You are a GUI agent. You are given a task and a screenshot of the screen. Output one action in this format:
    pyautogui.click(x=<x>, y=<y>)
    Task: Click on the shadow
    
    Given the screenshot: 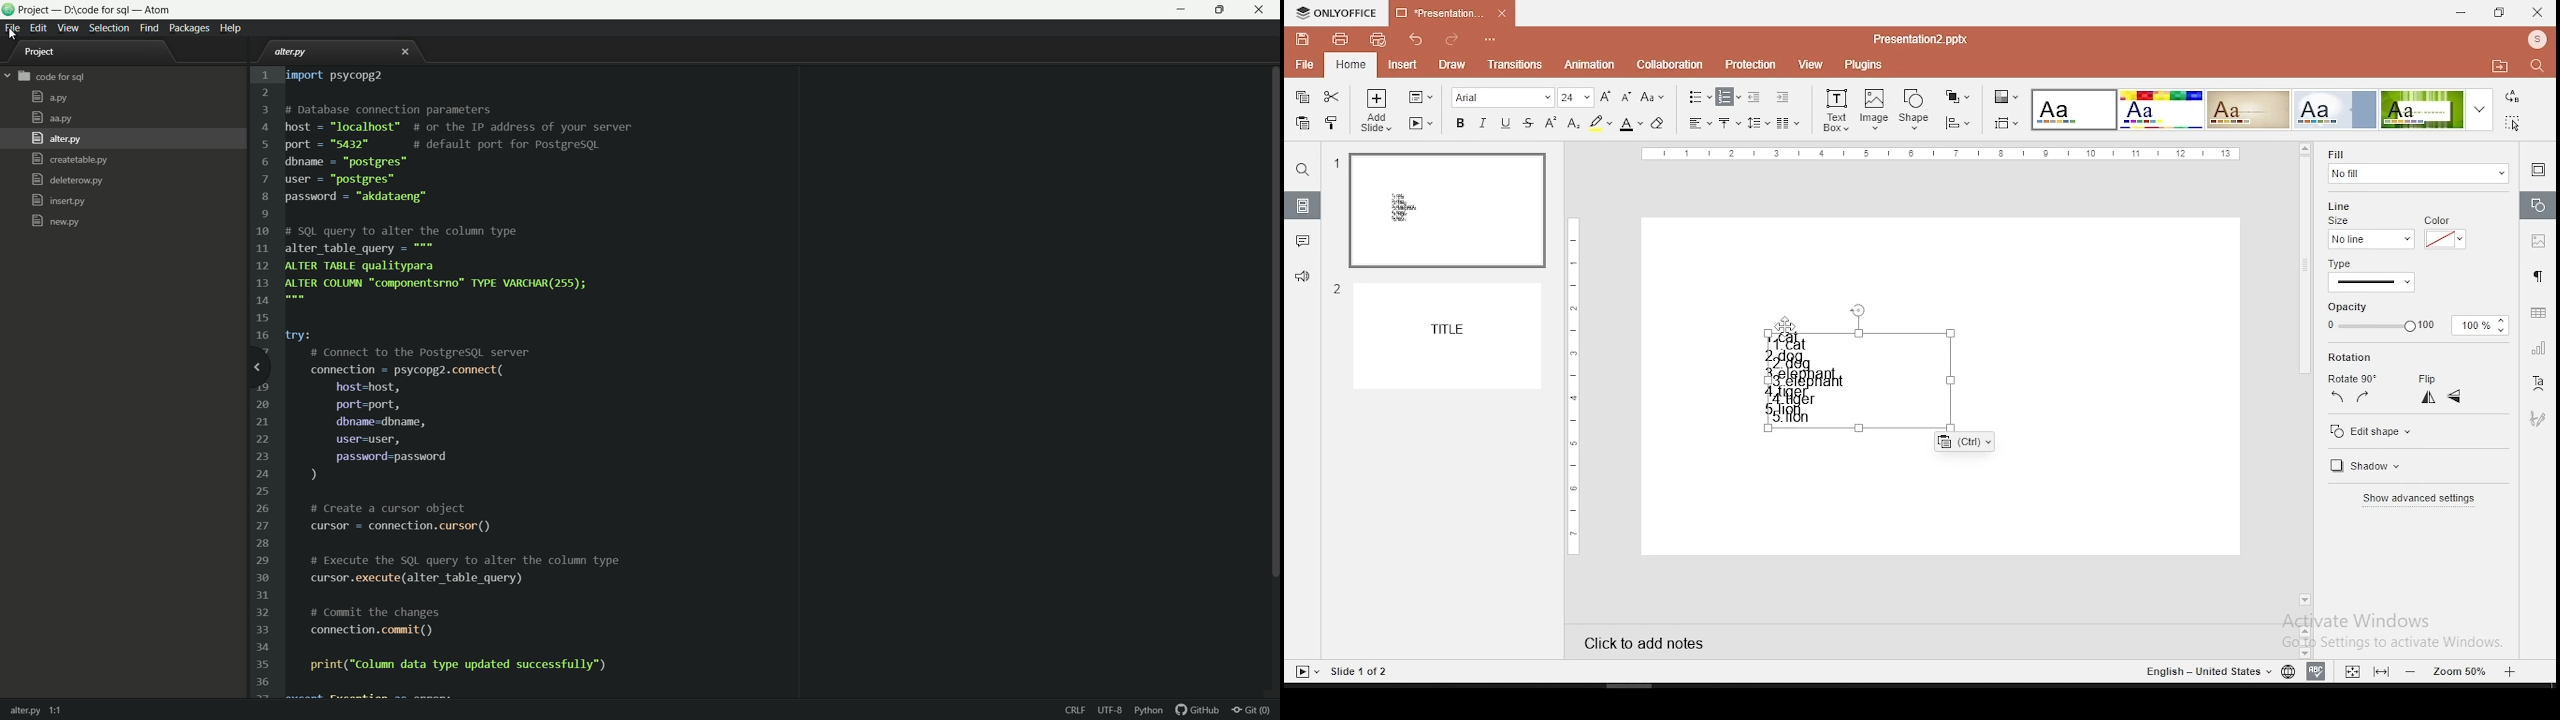 What is the action you would take?
    pyautogui.click(x=2378, y=467)
    